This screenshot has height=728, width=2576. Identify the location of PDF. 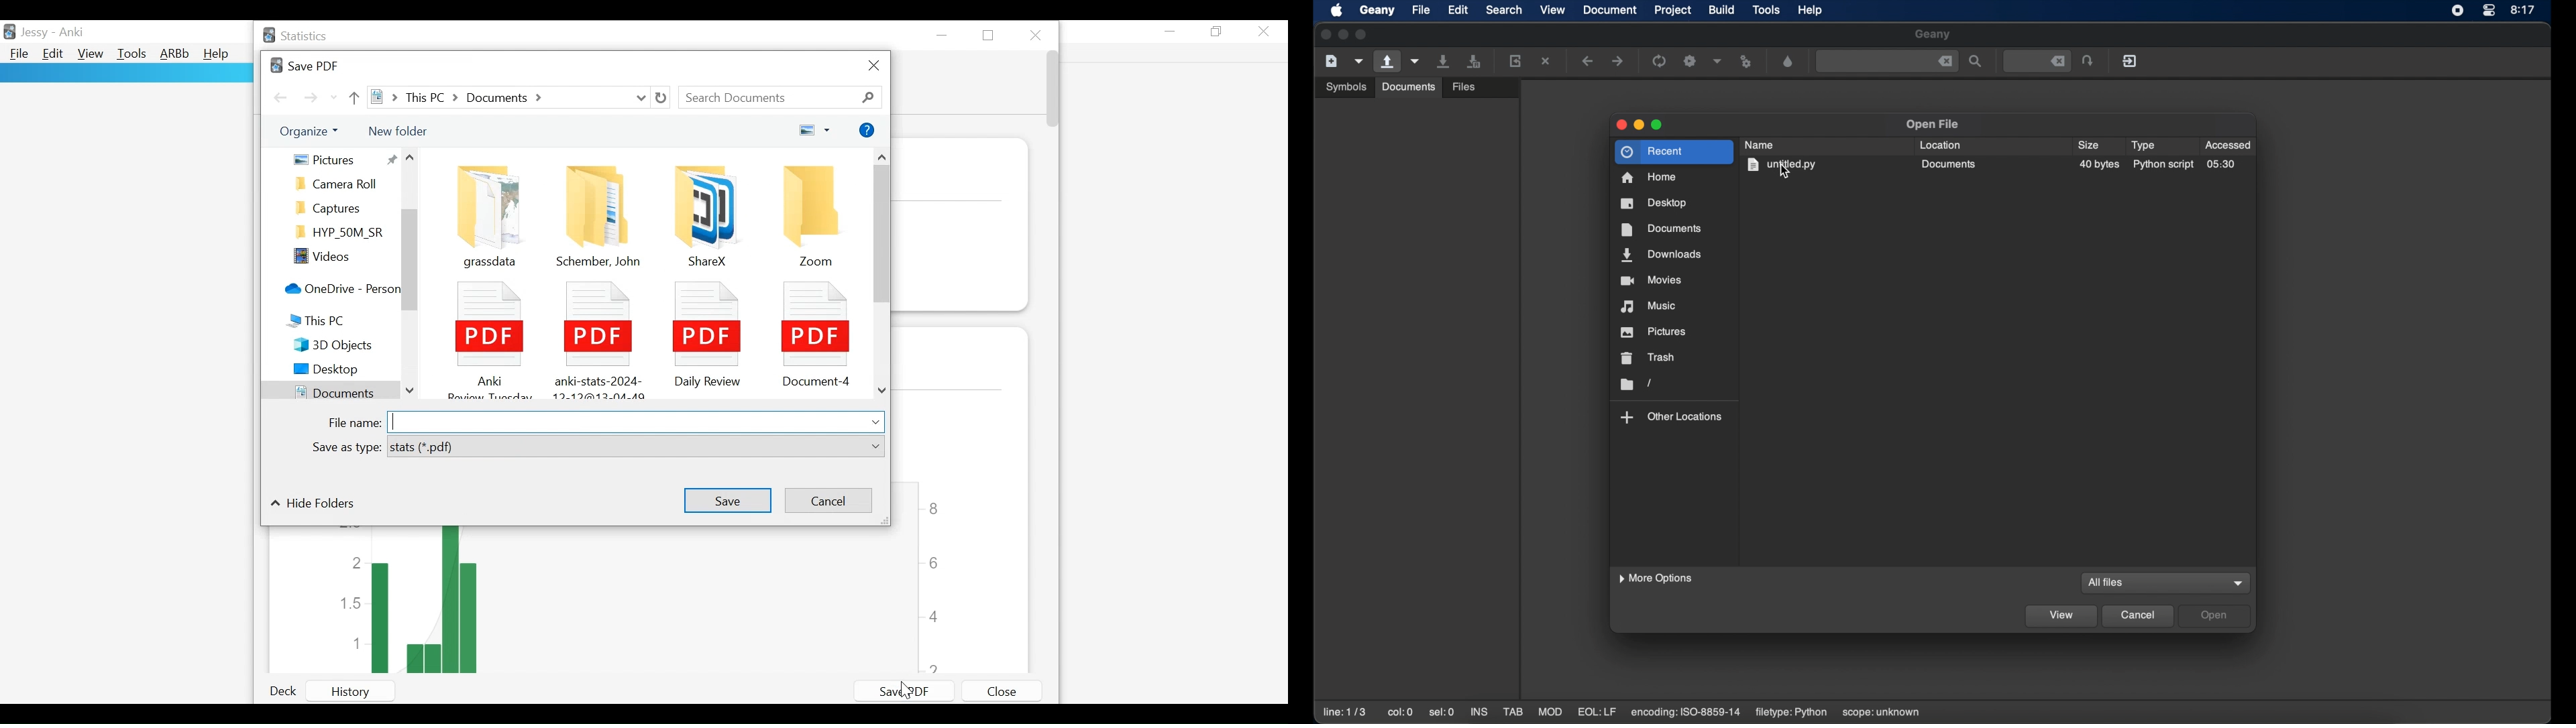
(486, 336).